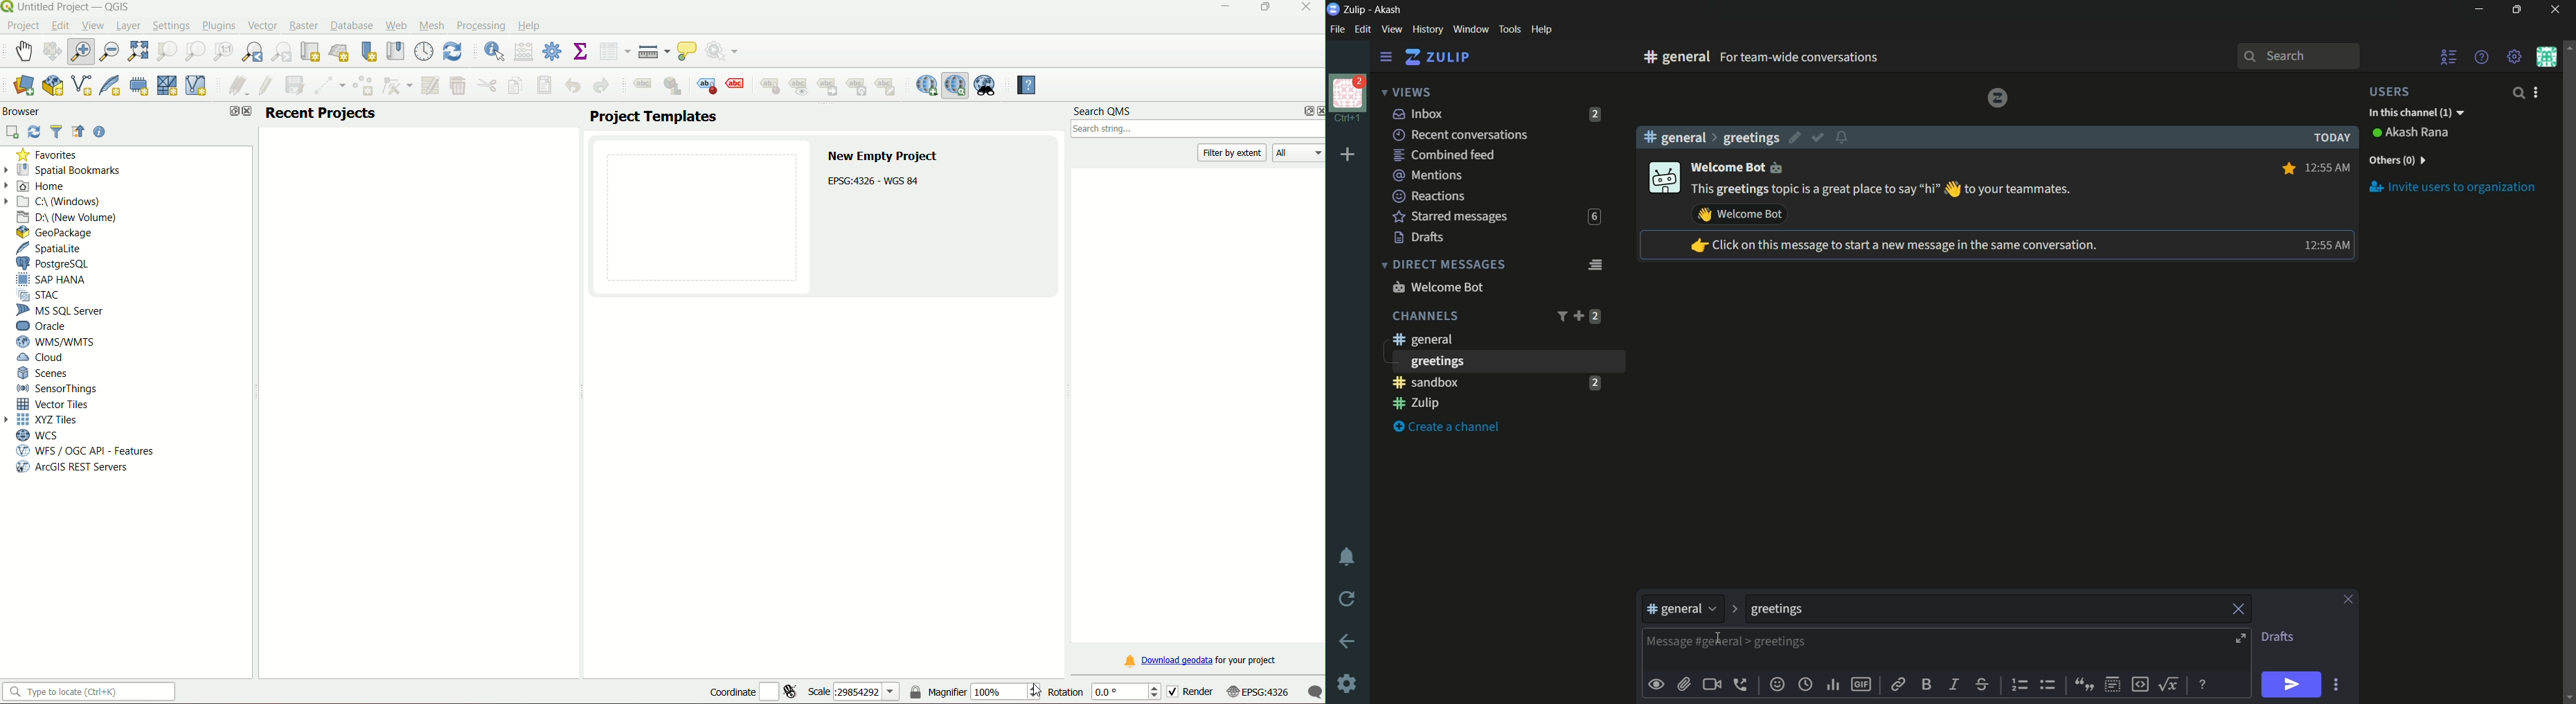  What do you see at coordinates (199, 85) in the screenshot?
I see `new virtual layer` at bounding box center [199, 85].